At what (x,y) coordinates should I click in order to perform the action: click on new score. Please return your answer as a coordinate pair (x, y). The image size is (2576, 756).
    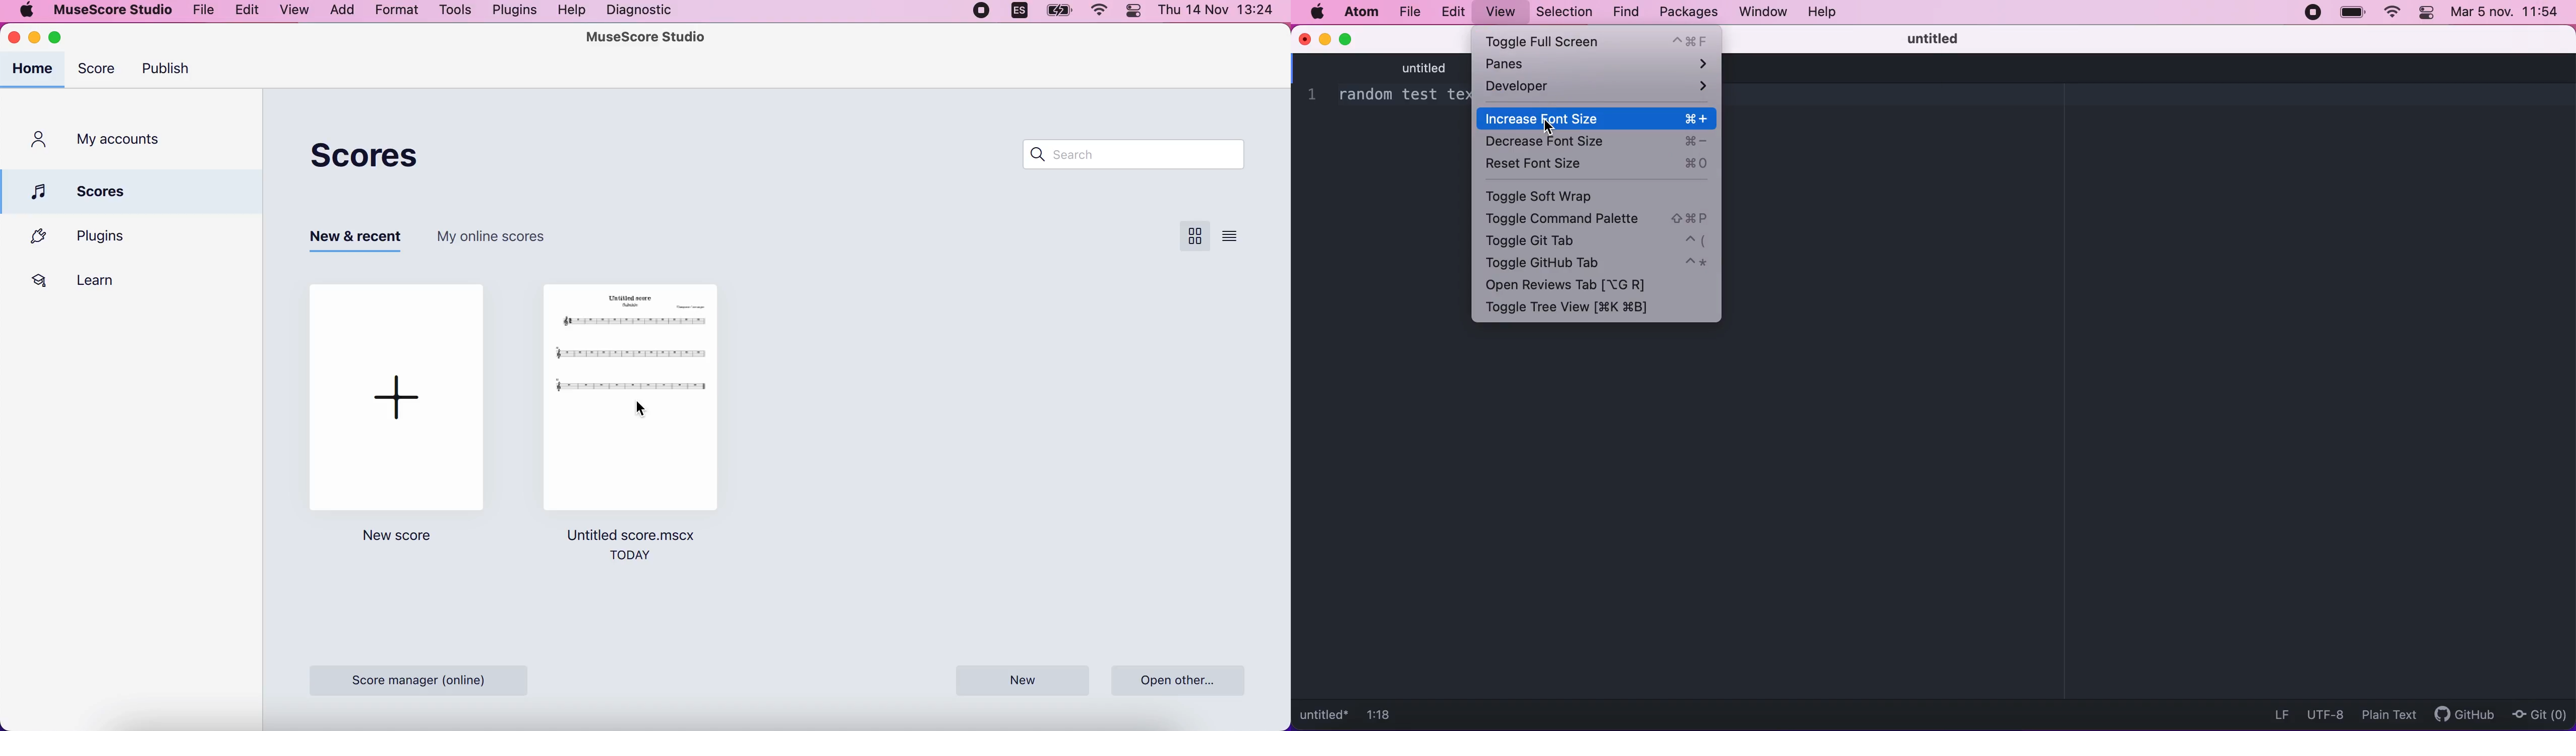
    Looking at the image, I should click on (401, 537).